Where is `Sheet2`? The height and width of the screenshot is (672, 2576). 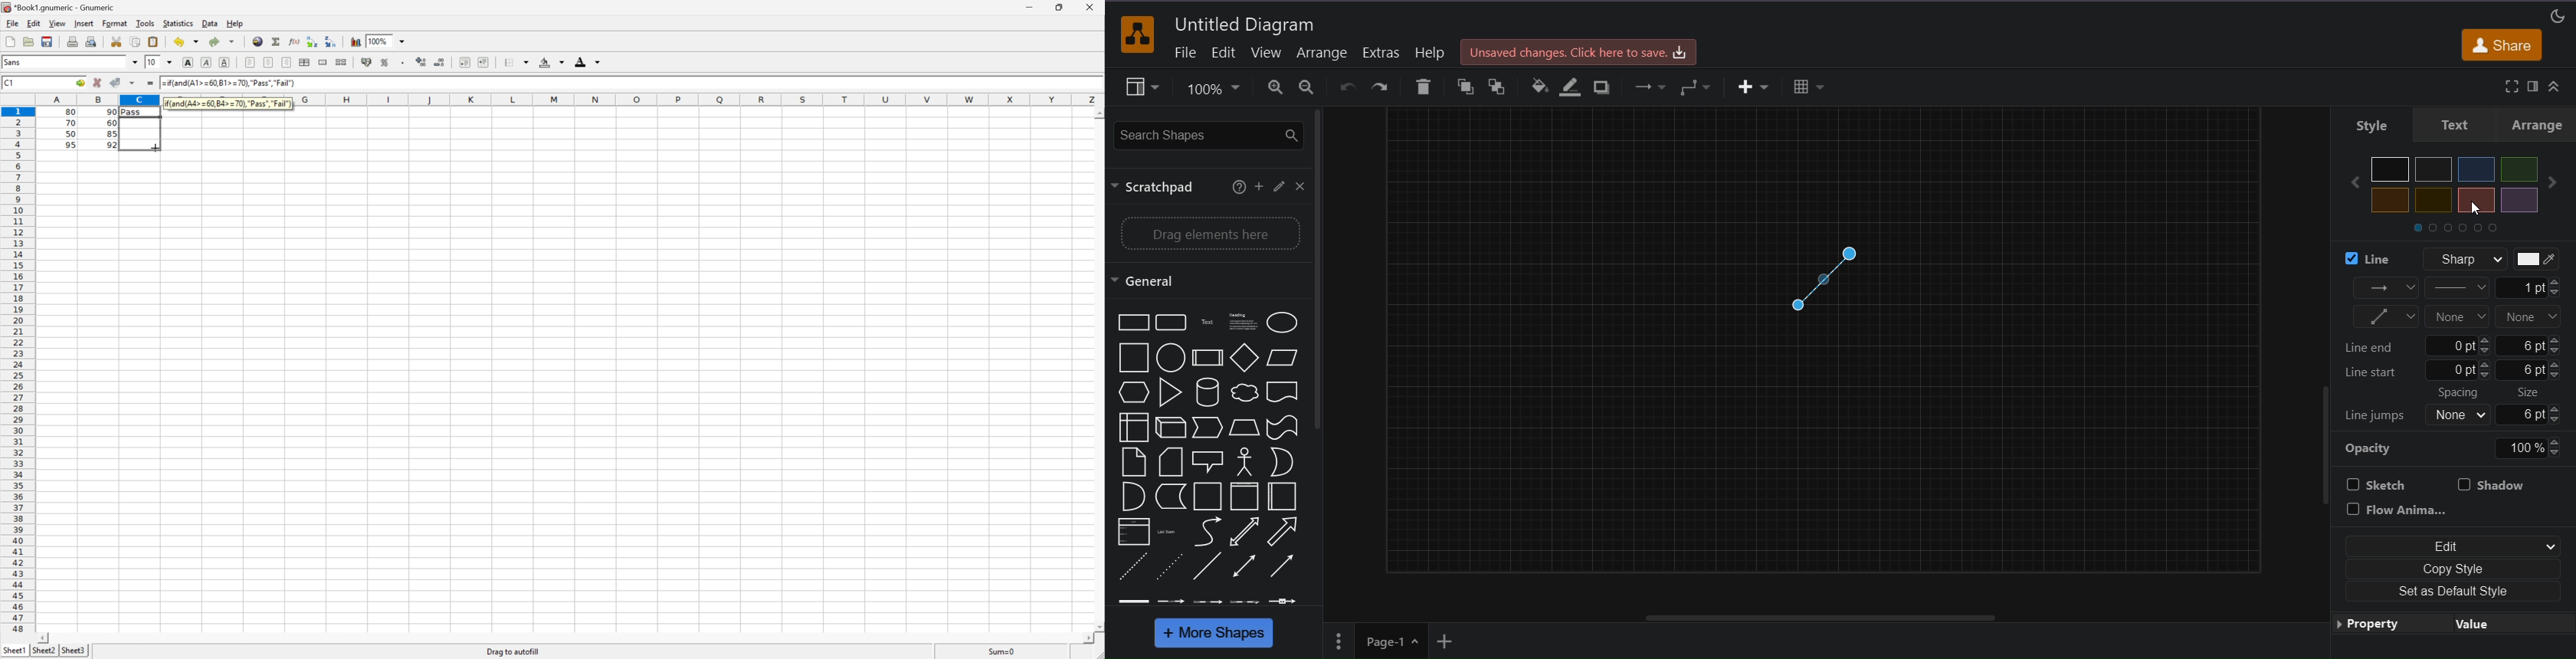 Sheet2 is located at coordinates (44, 650).